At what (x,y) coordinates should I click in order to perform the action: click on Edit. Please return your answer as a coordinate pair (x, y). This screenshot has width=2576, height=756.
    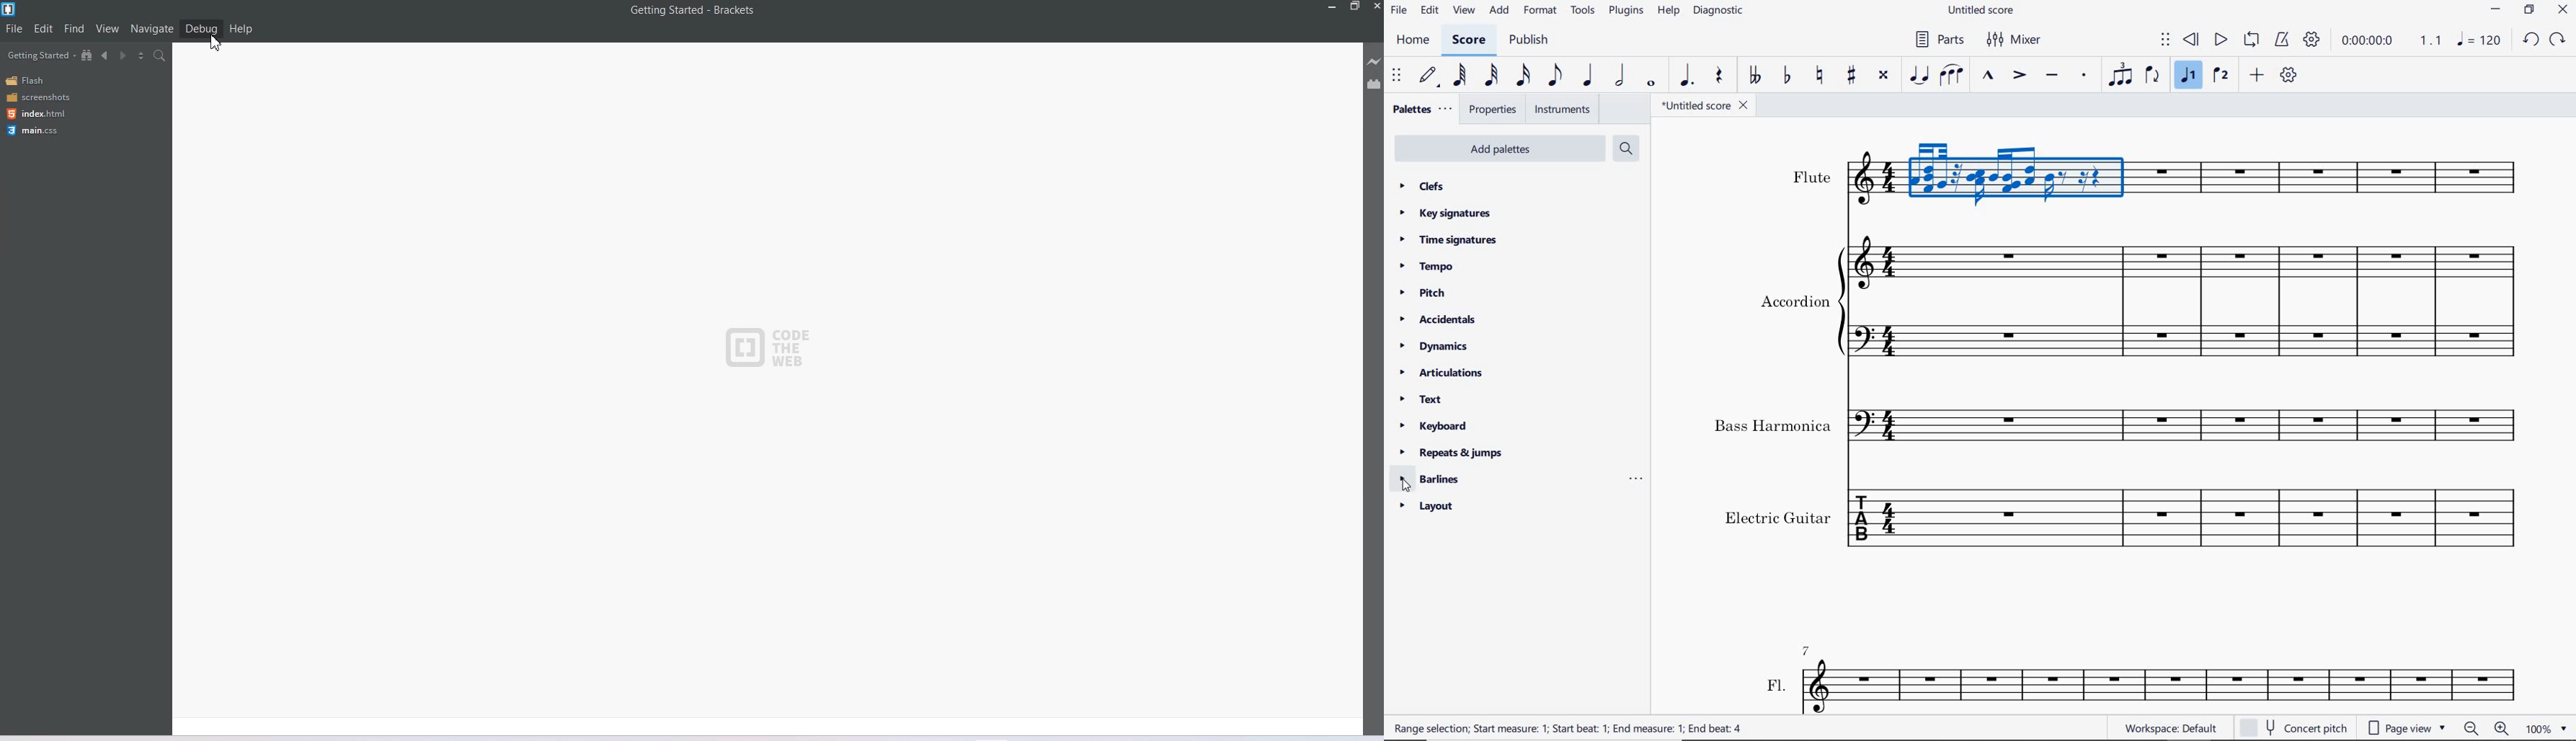
    Looking at the image, I should click on (43, 29).